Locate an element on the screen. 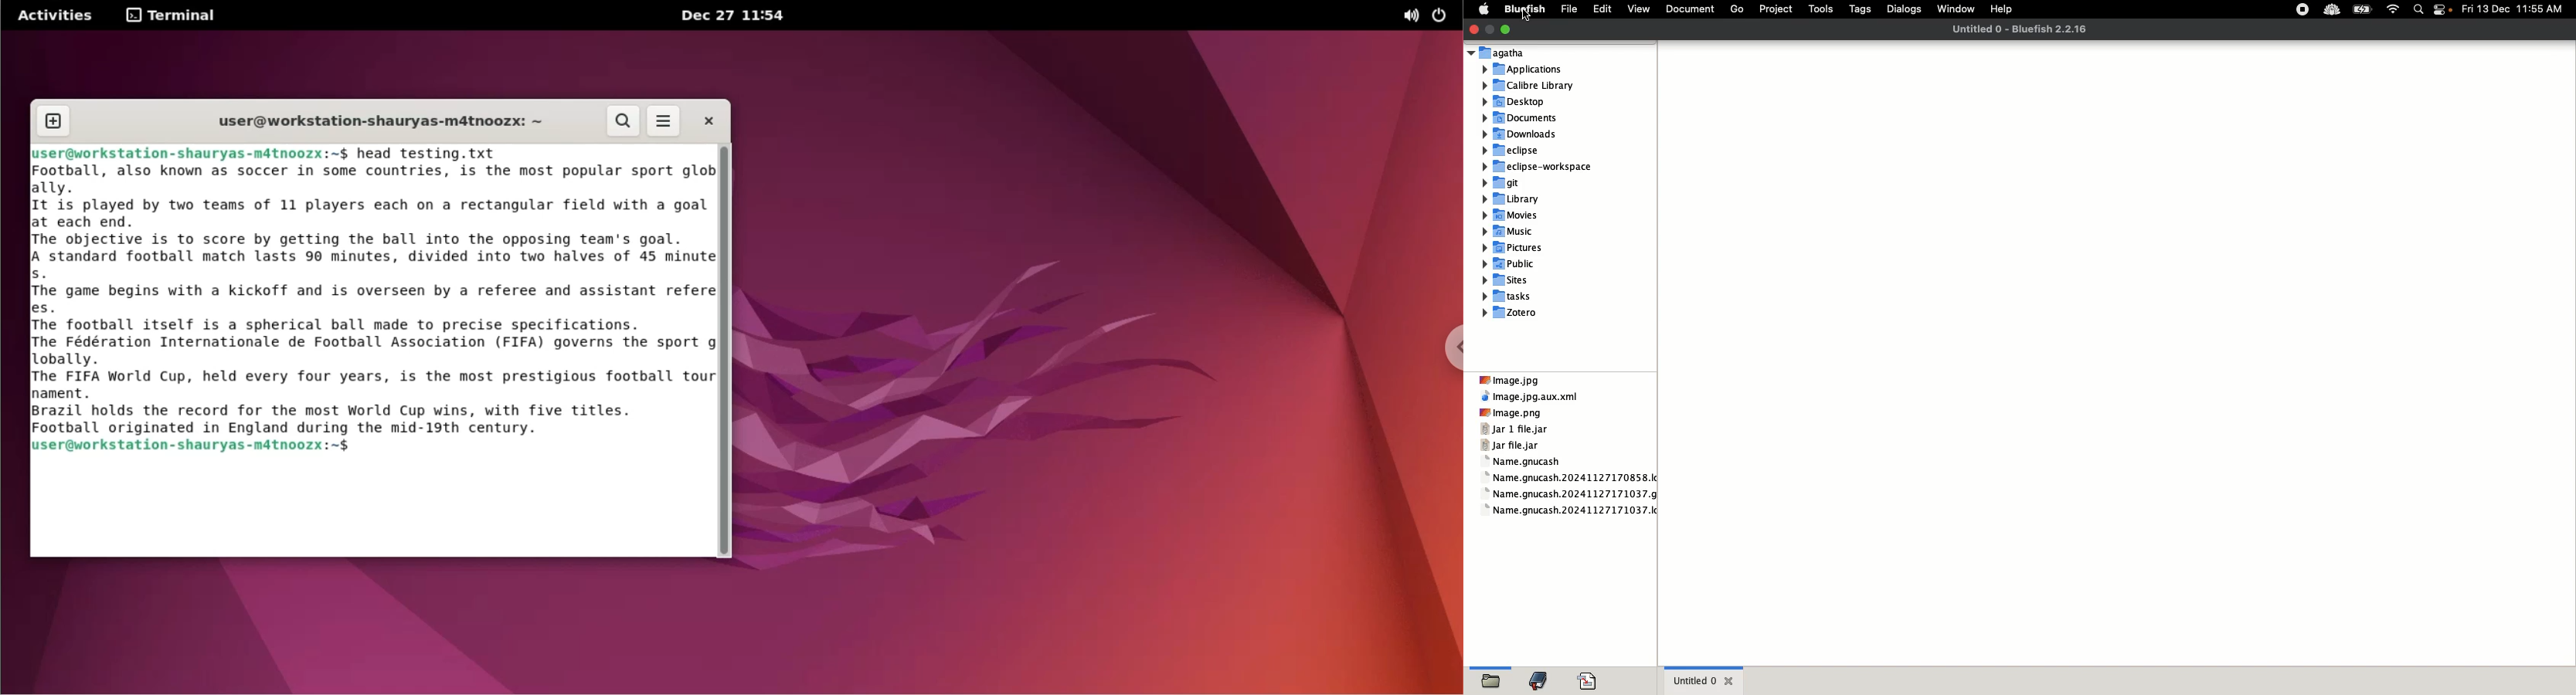  dialogs is located at coordinates (1905, 10).